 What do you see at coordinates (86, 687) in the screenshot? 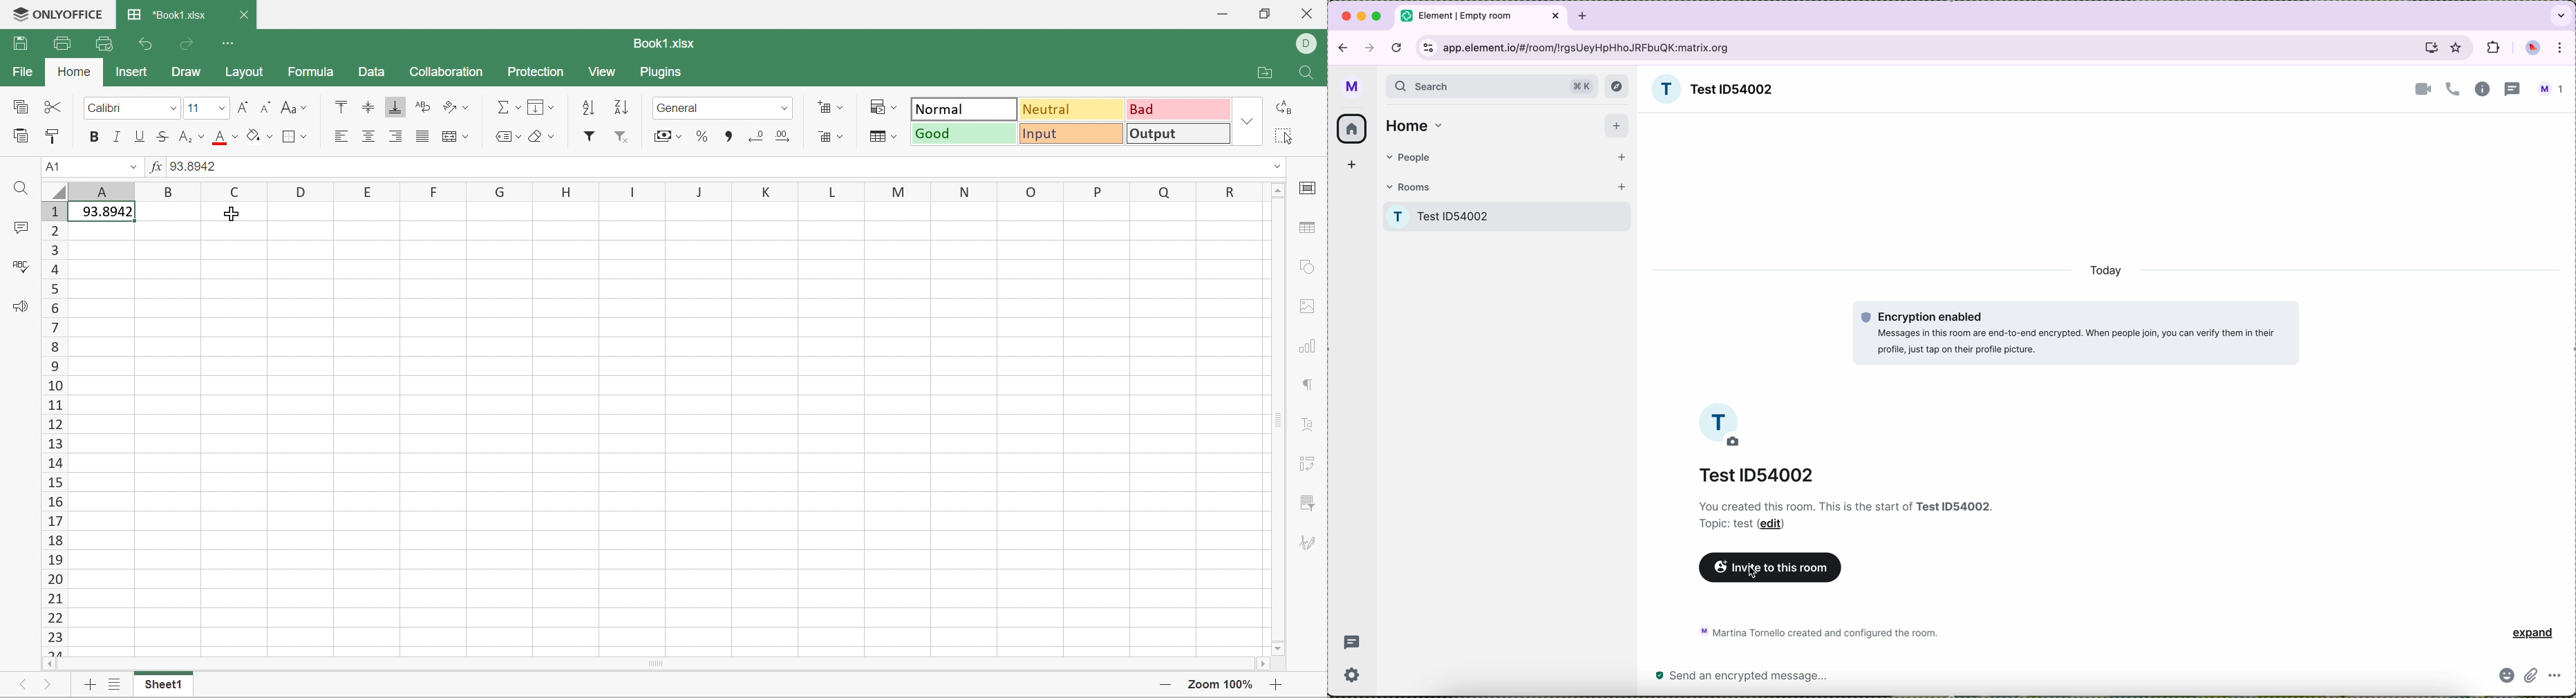
I see `Add sheet` at bounding box center [86, 687].